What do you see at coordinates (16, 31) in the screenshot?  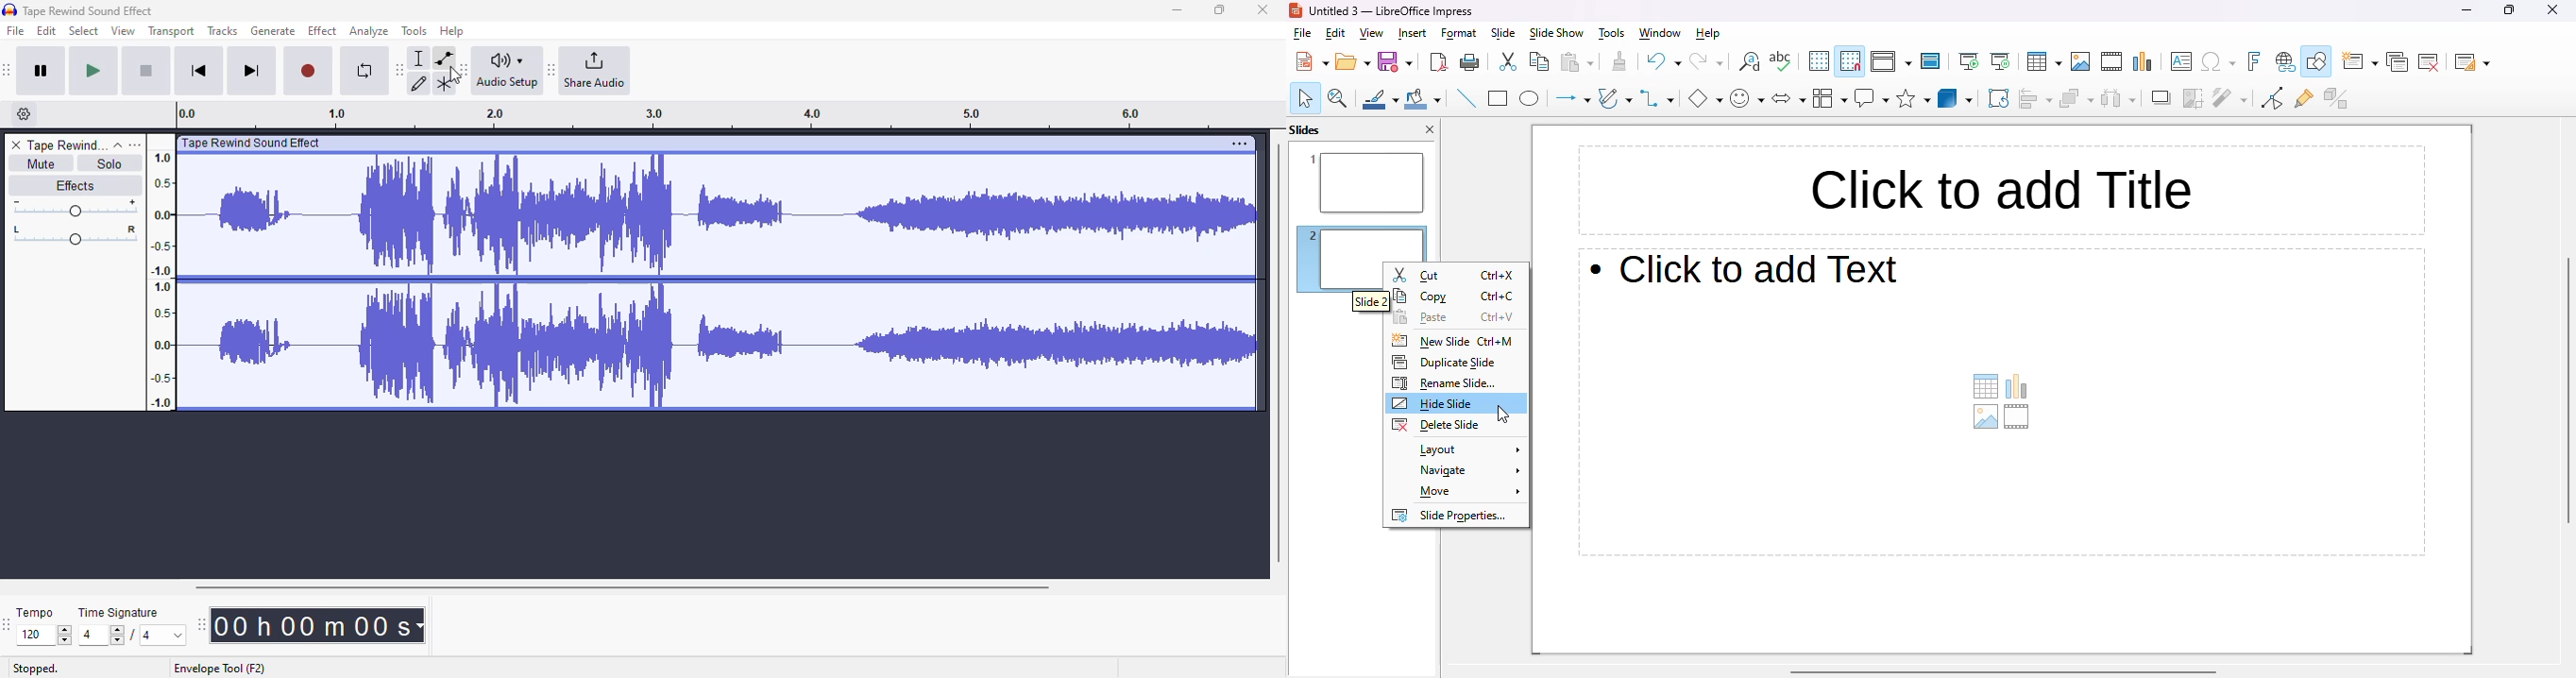 I see `file` at bounding box center [16, 31].